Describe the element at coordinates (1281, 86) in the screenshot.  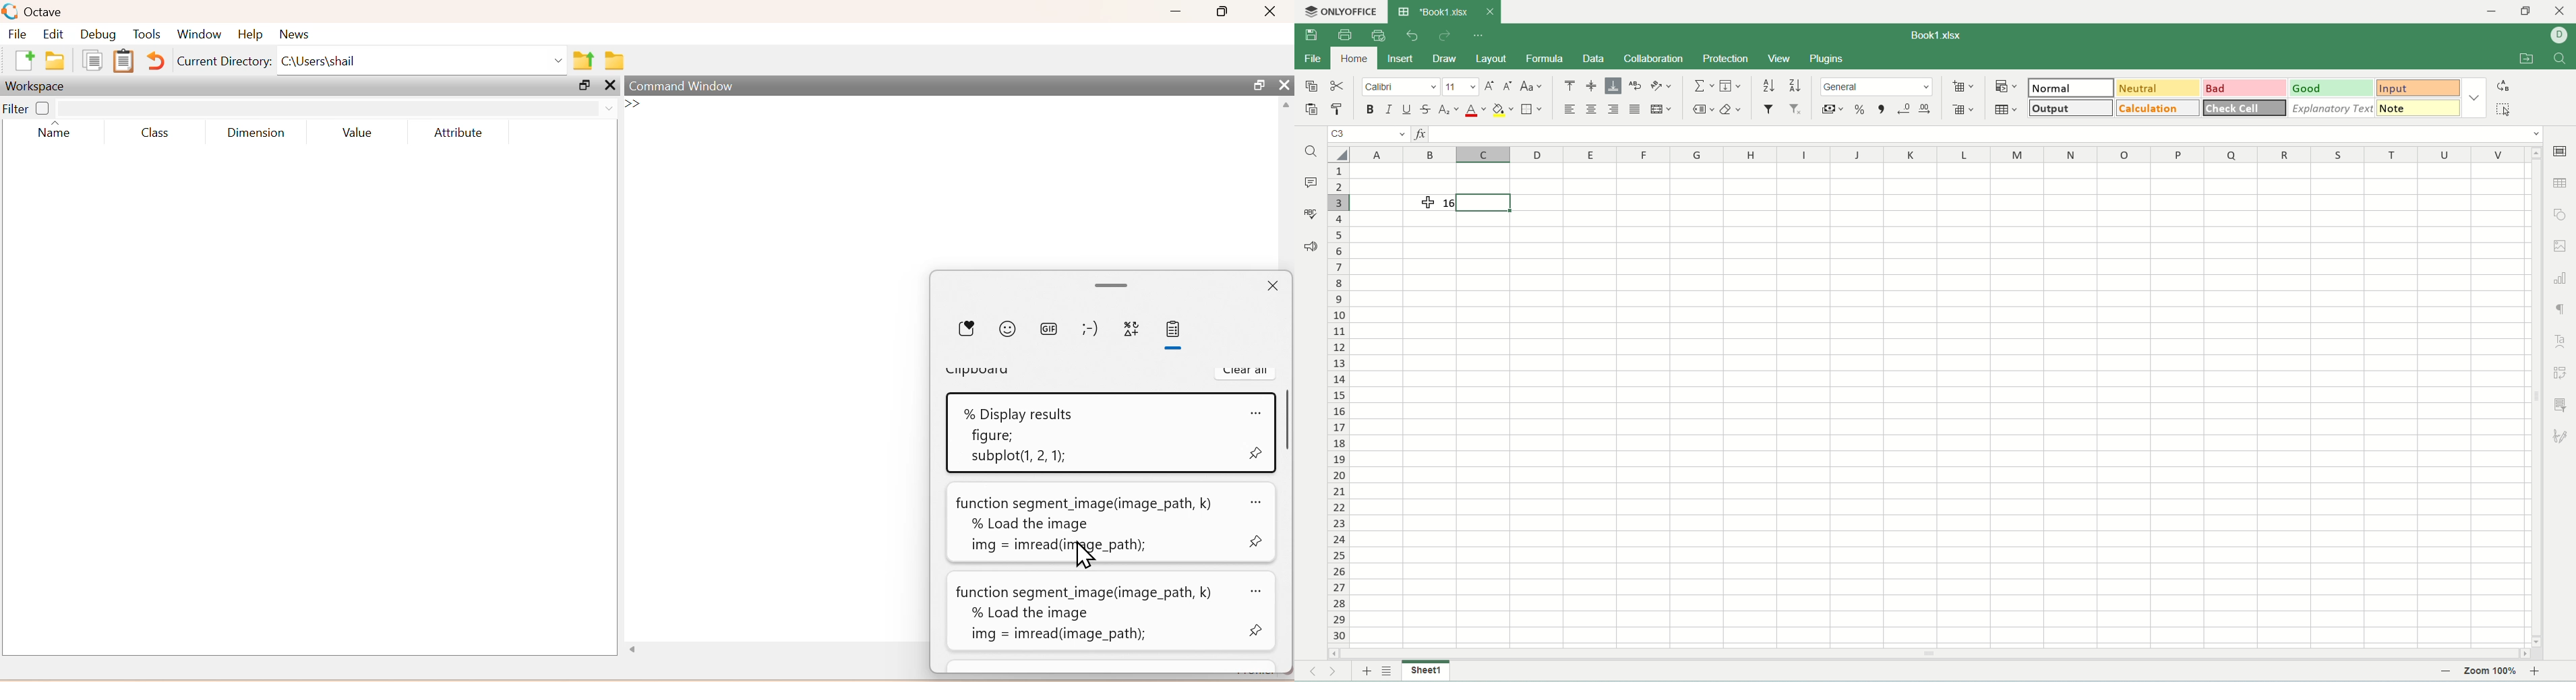
I see `Close` at that location.